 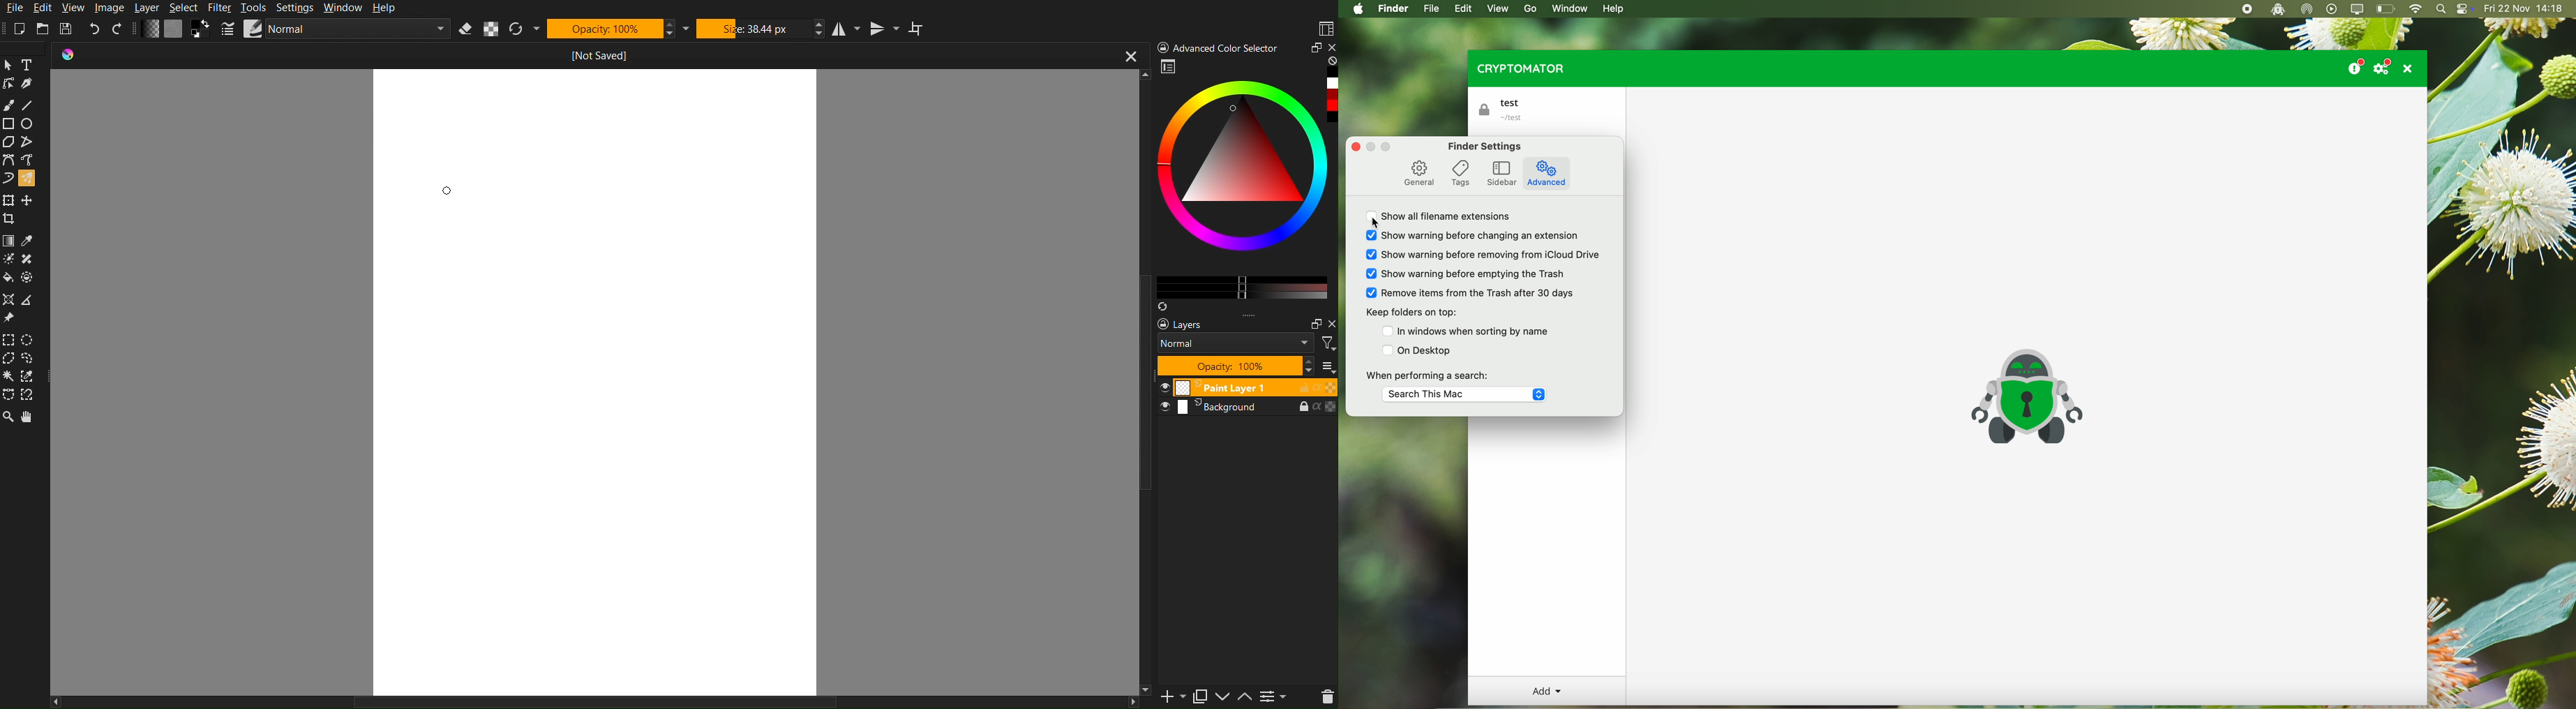 What do you see at coordinates (1504, 110) in the screenshot?
I see `test vault` at bounding box center [1504, 110].